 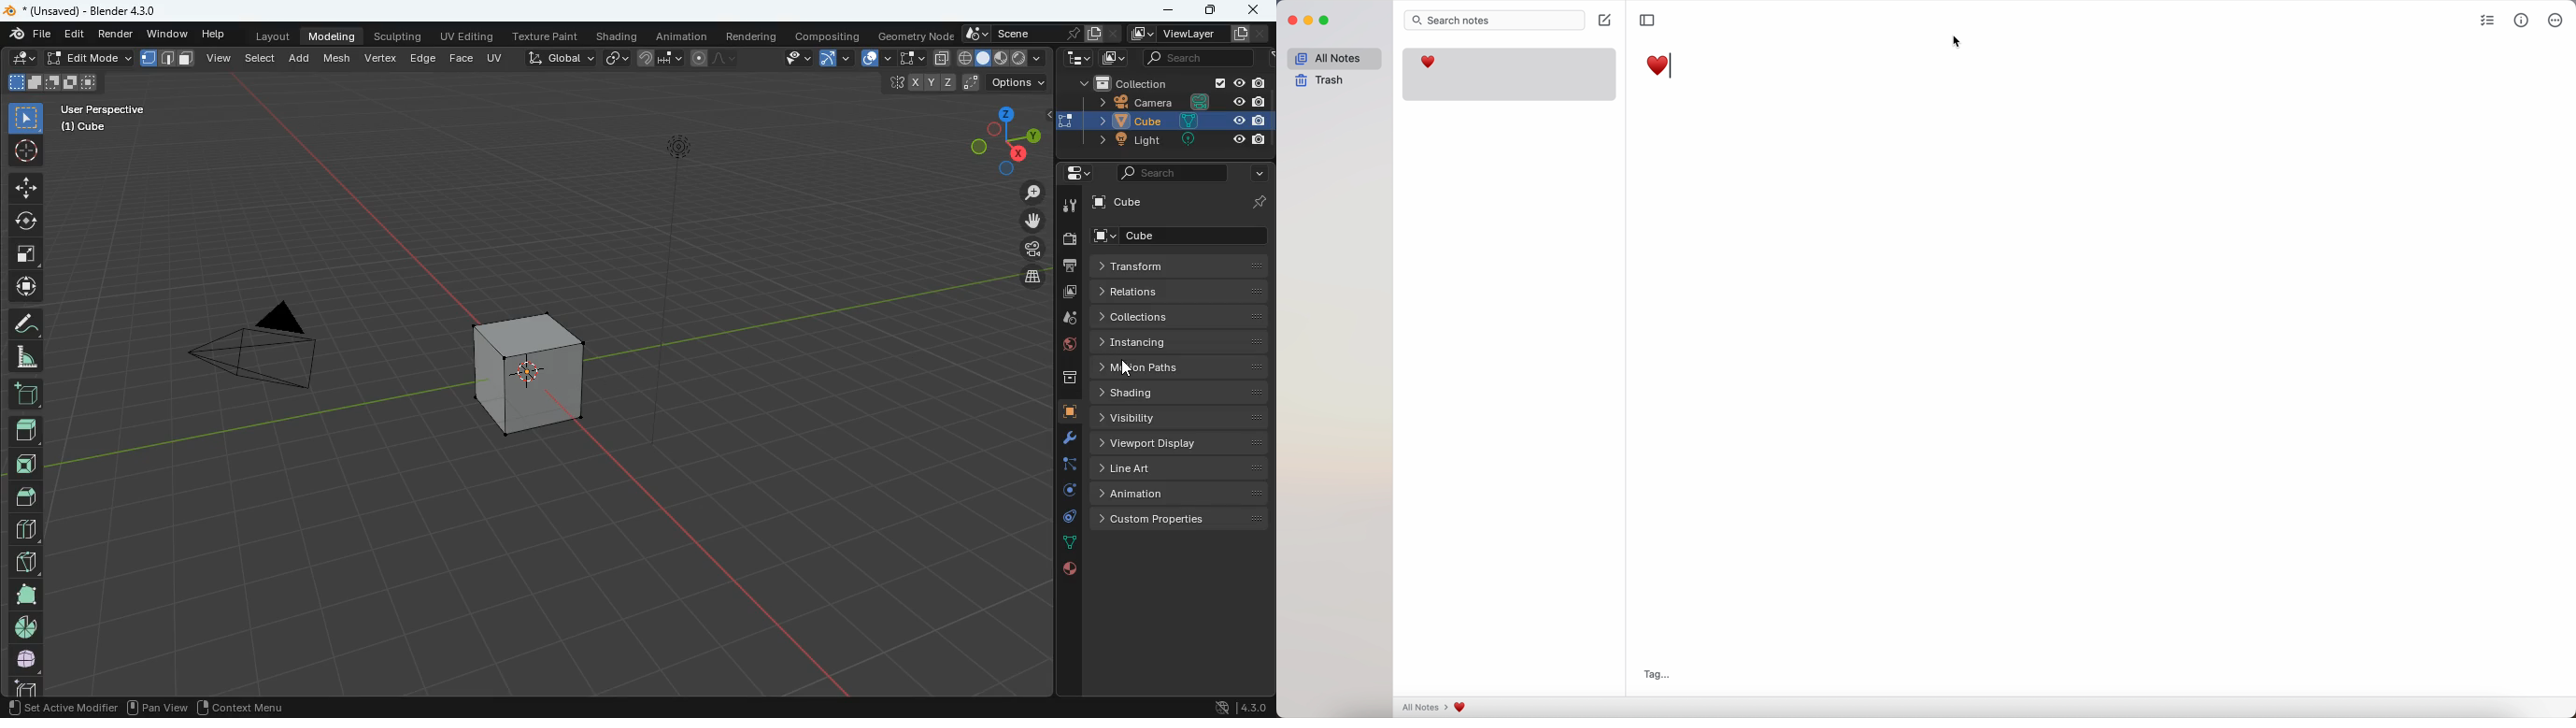 I want to click on check list, so click(x=2486, y=19).